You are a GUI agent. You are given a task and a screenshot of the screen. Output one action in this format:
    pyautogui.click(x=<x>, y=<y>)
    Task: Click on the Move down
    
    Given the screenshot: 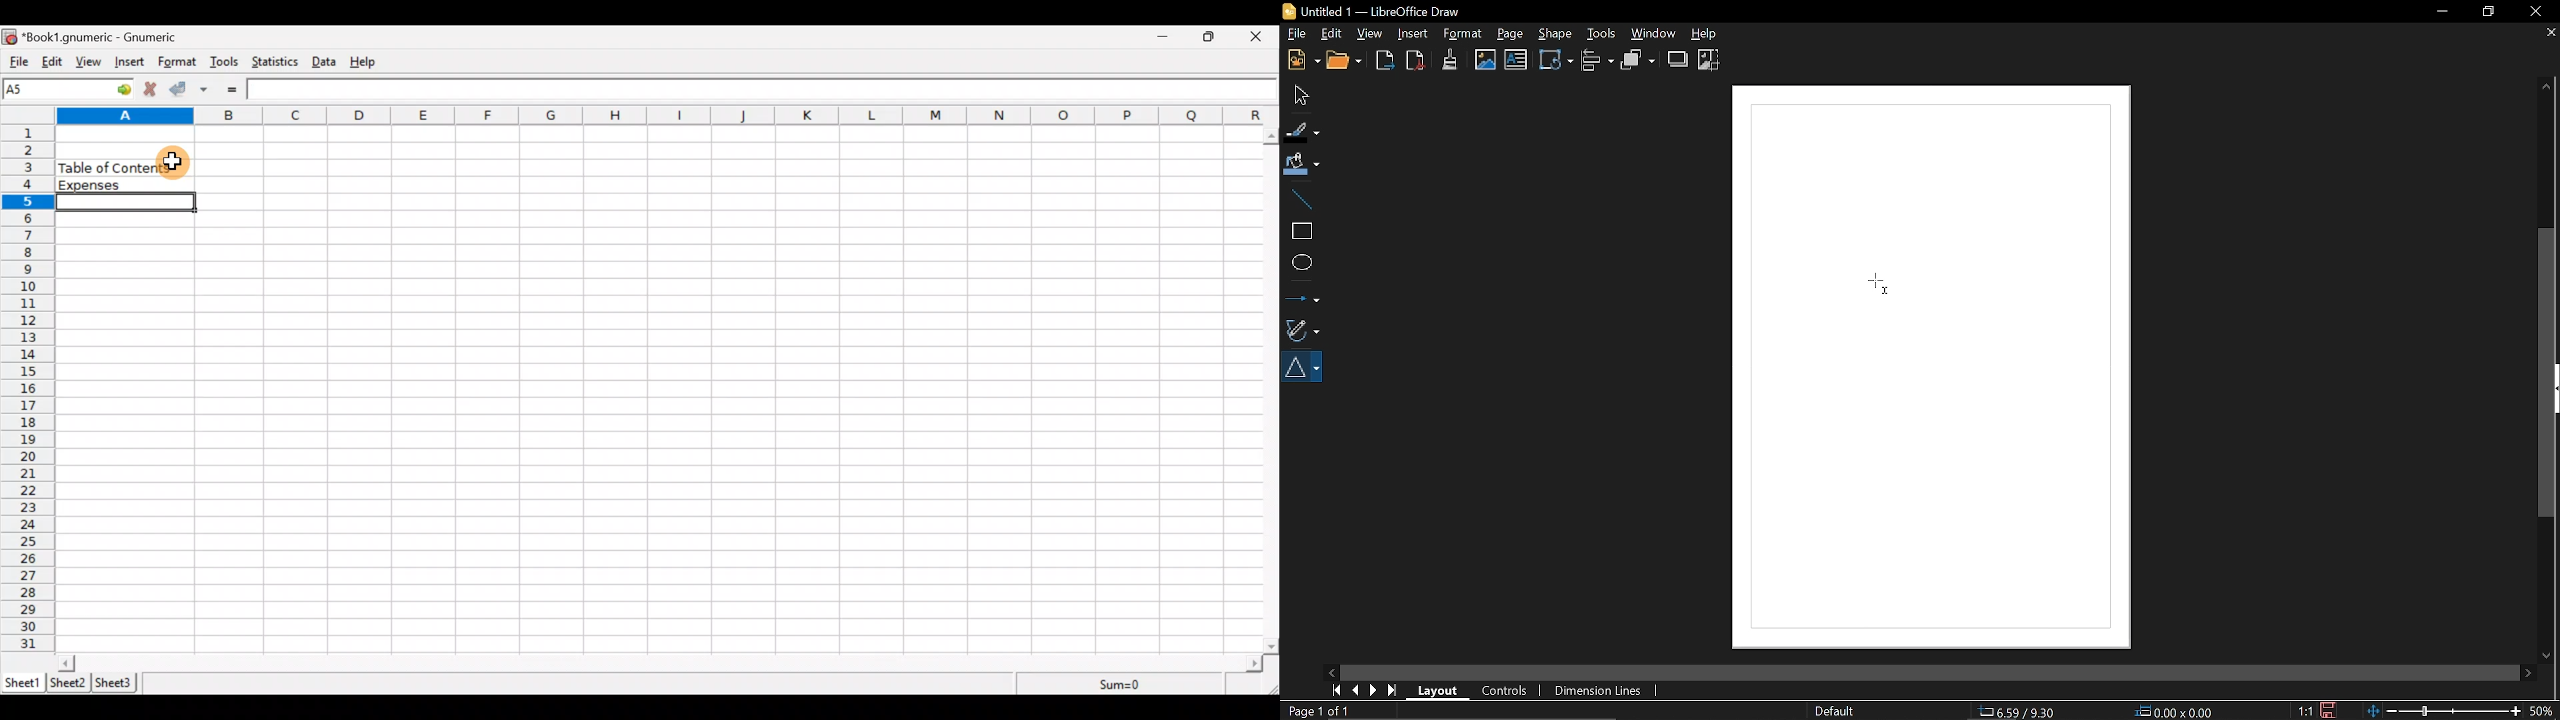 What is the action you would take?
    pyautogui.click(x=2544, y=655)
    